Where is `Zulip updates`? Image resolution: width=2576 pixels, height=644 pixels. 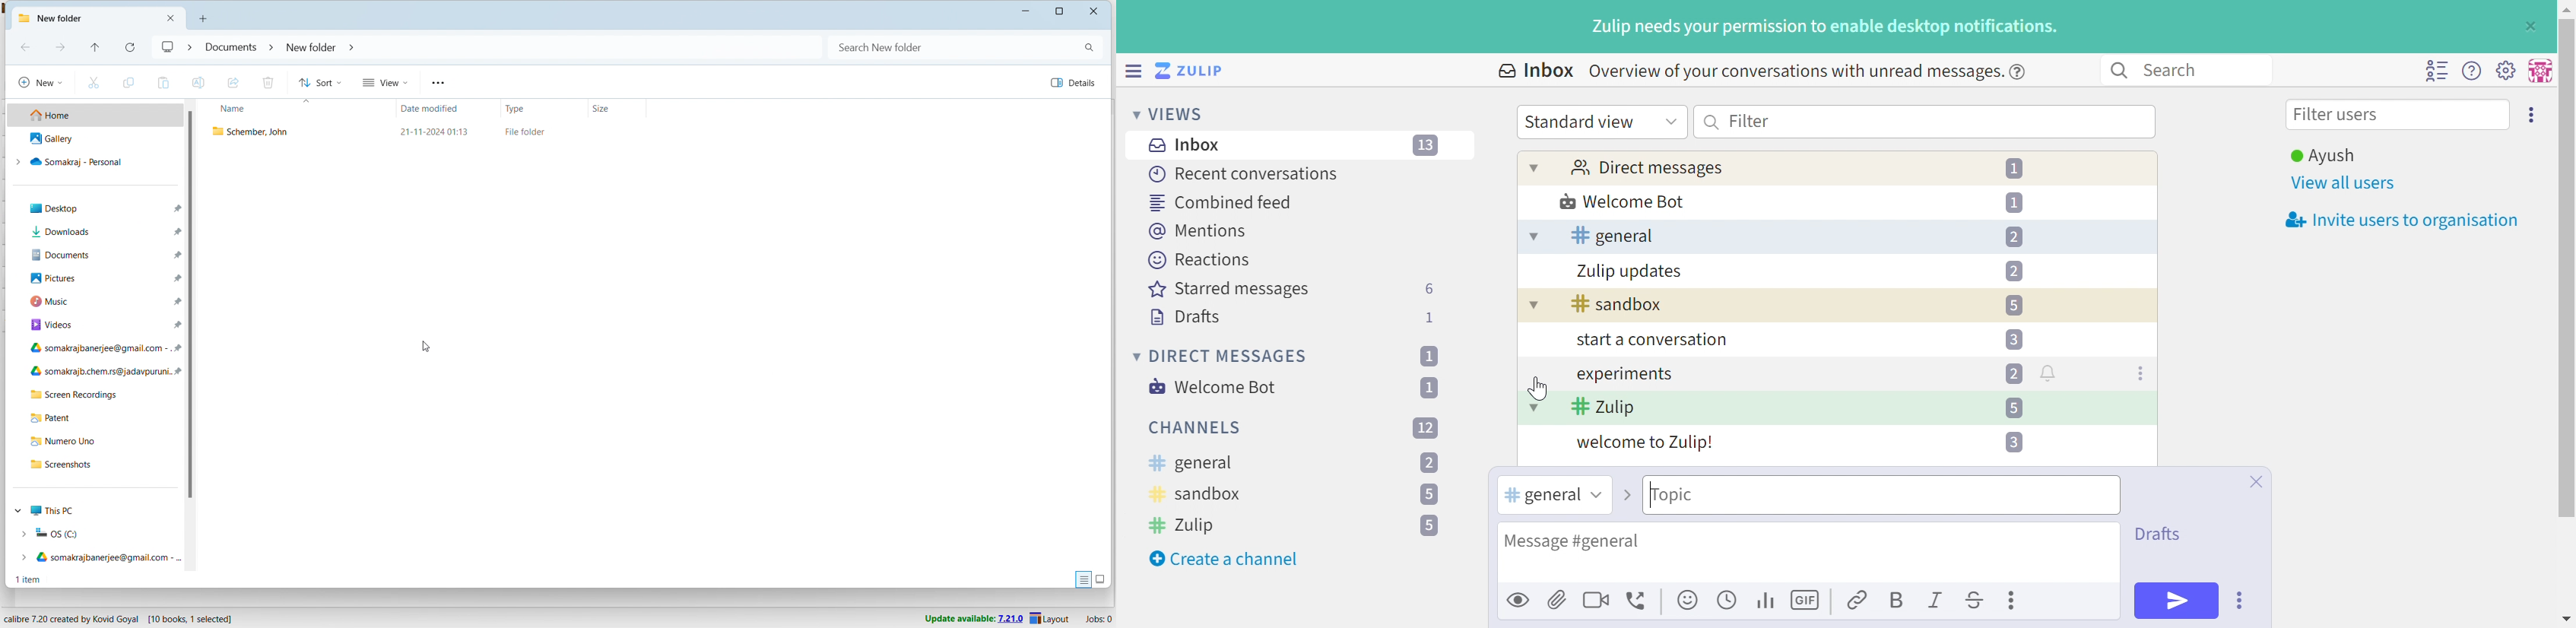 Zulip updates is located at coordinates (1630, 271).